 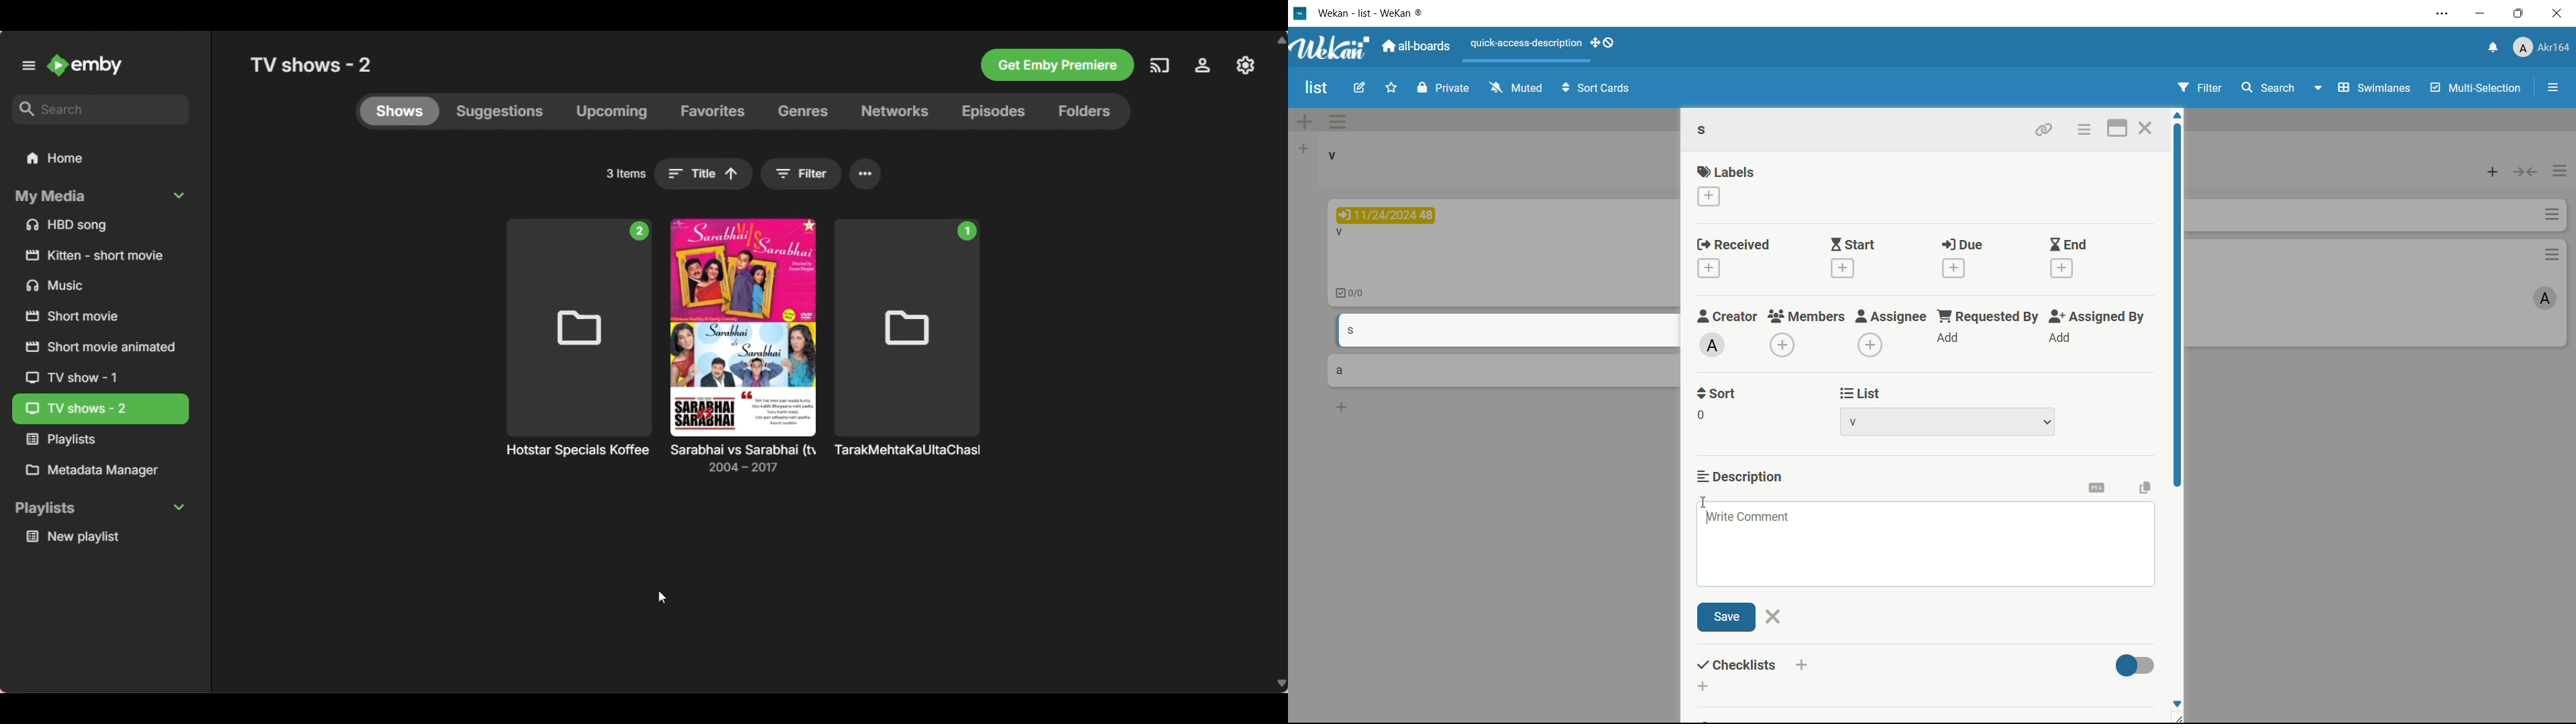 I want to click on maximize card, so click(x=2118, y=128).